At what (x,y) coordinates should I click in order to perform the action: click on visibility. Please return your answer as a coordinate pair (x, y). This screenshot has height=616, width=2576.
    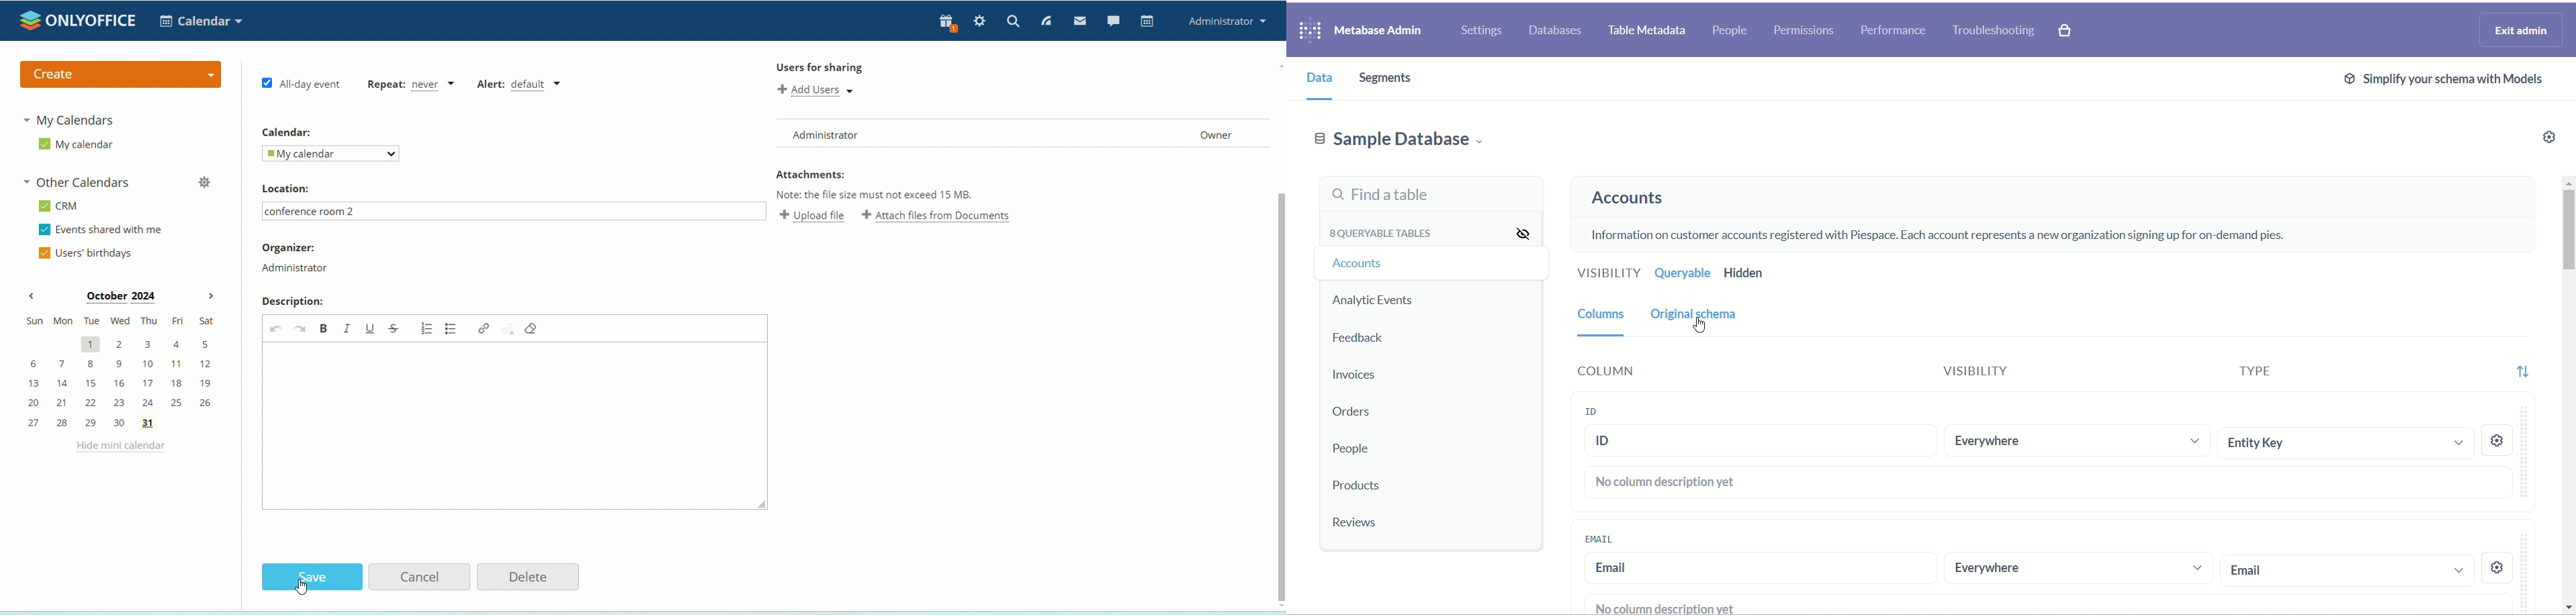
    Looking at the image, I should click on (1603, 273).